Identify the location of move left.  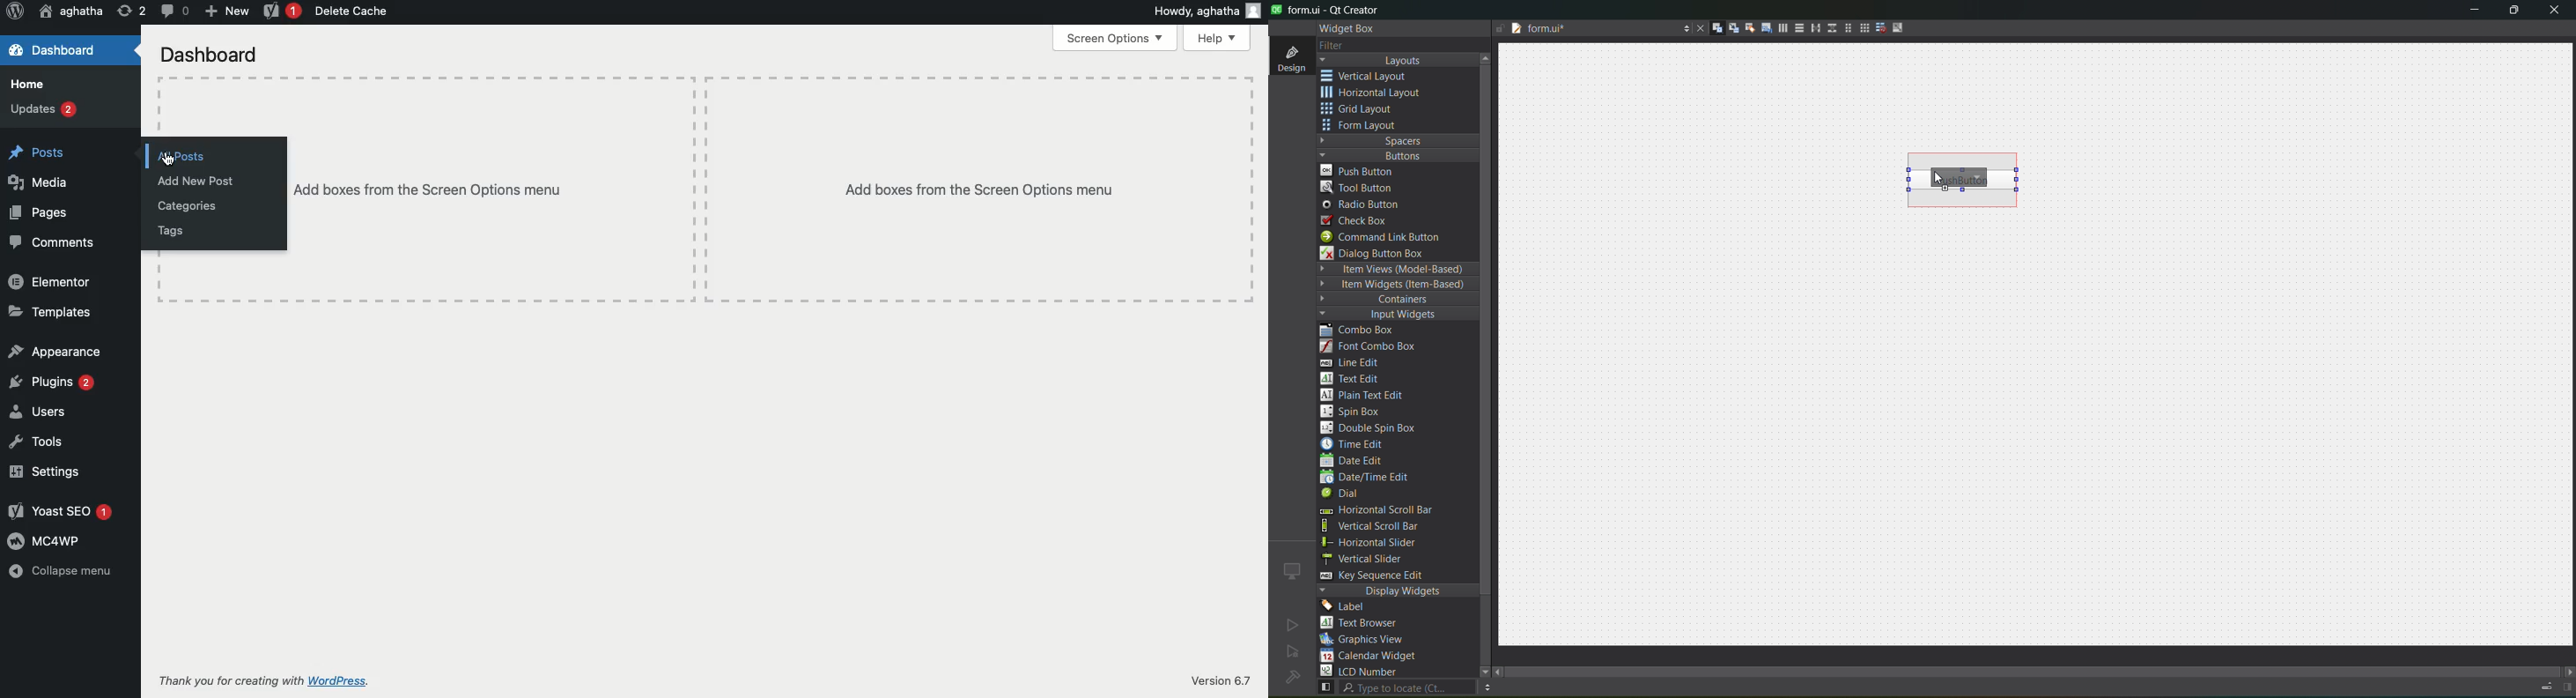
(1500, 673).